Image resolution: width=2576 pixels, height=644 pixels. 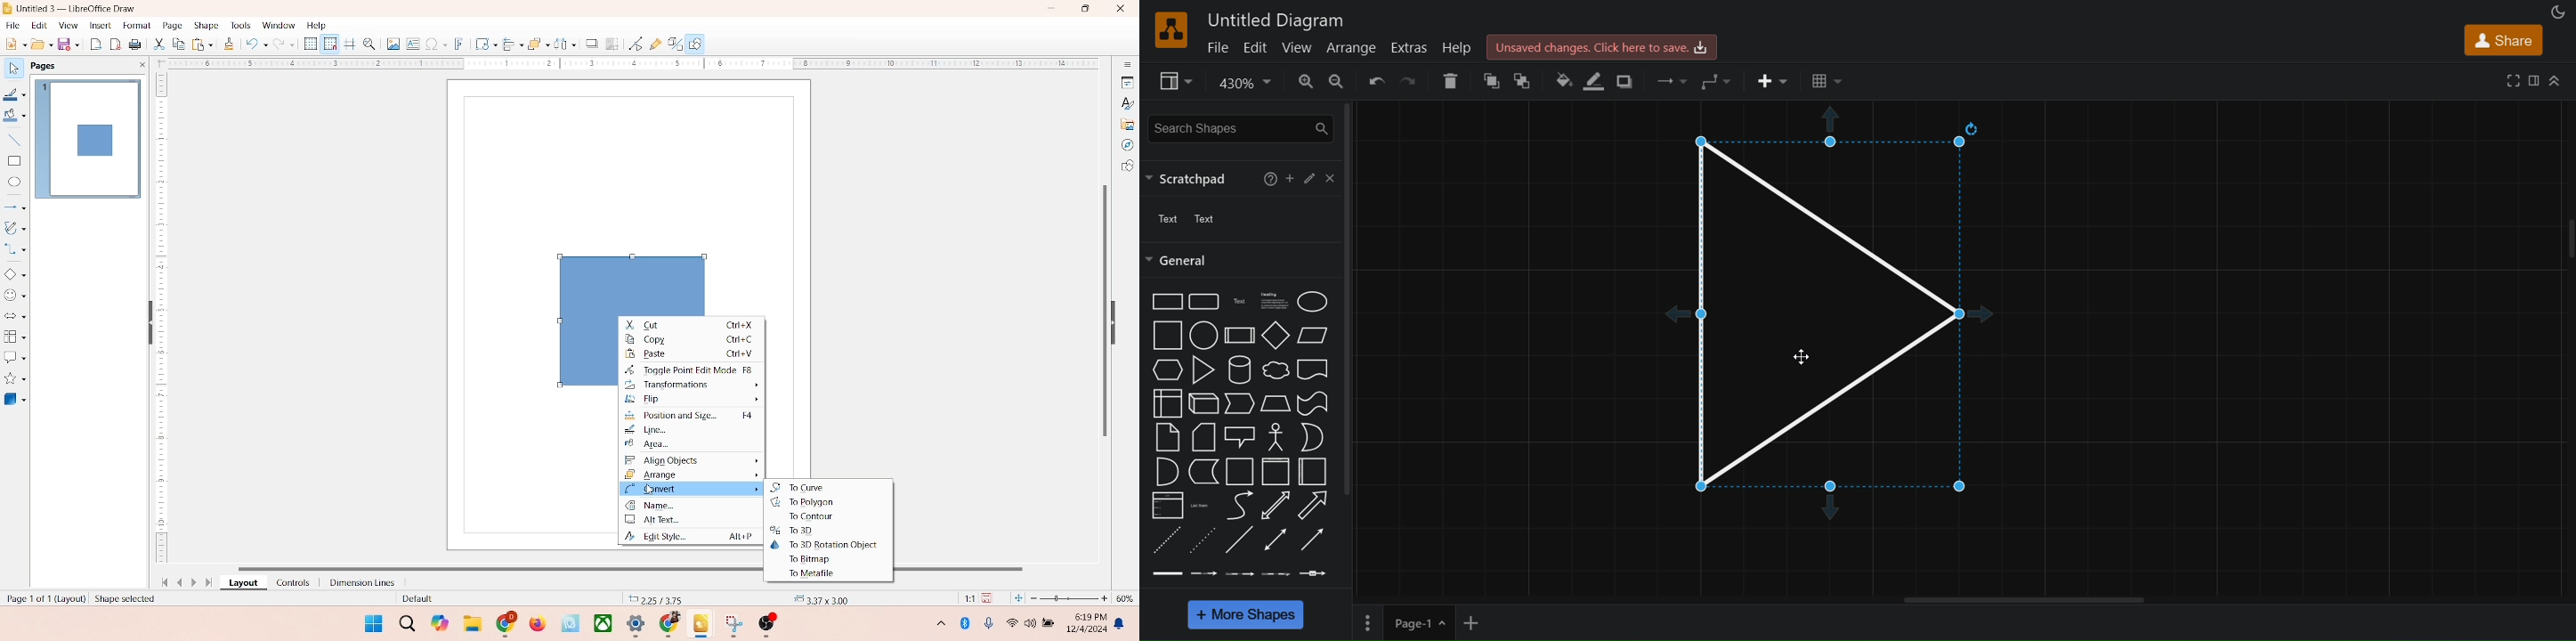 I want to click on to 3D, so click(x=790, y=531).